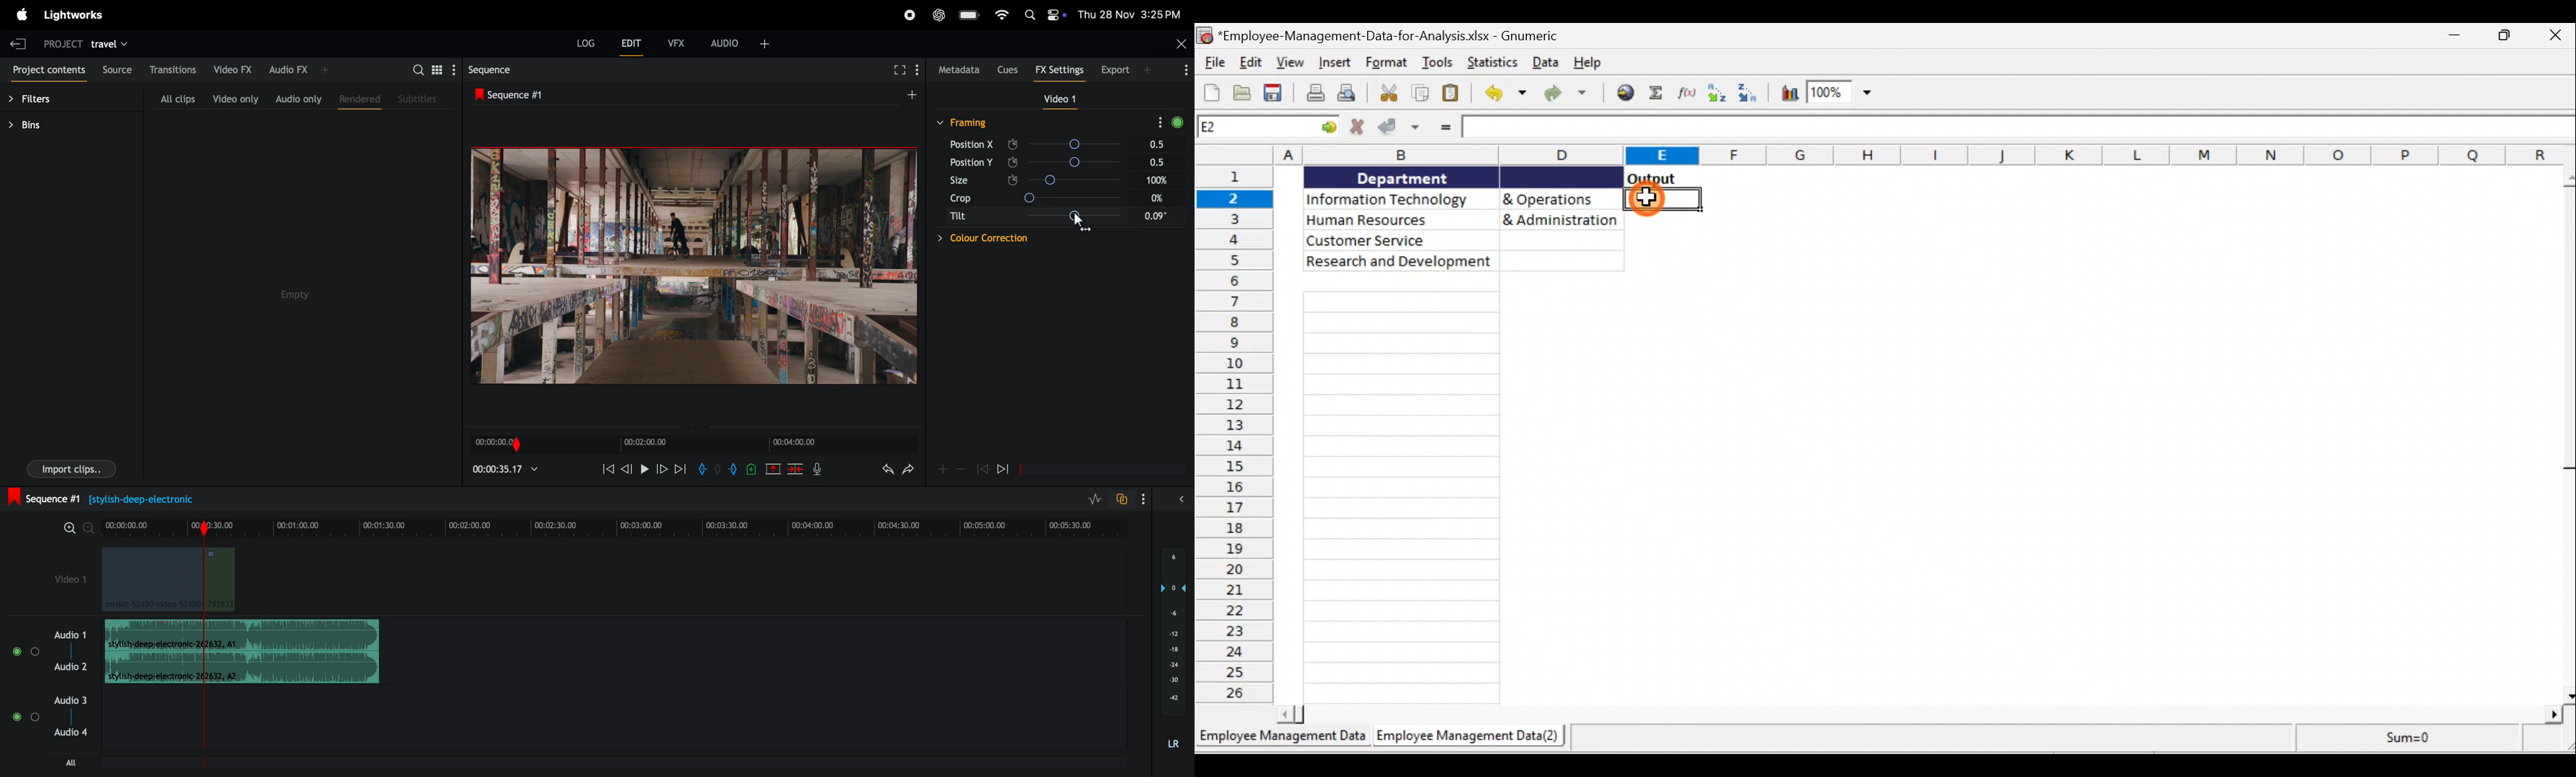  Describe the element at coordinates (359, 101) in the screenshot. I see `rendered` at that location.